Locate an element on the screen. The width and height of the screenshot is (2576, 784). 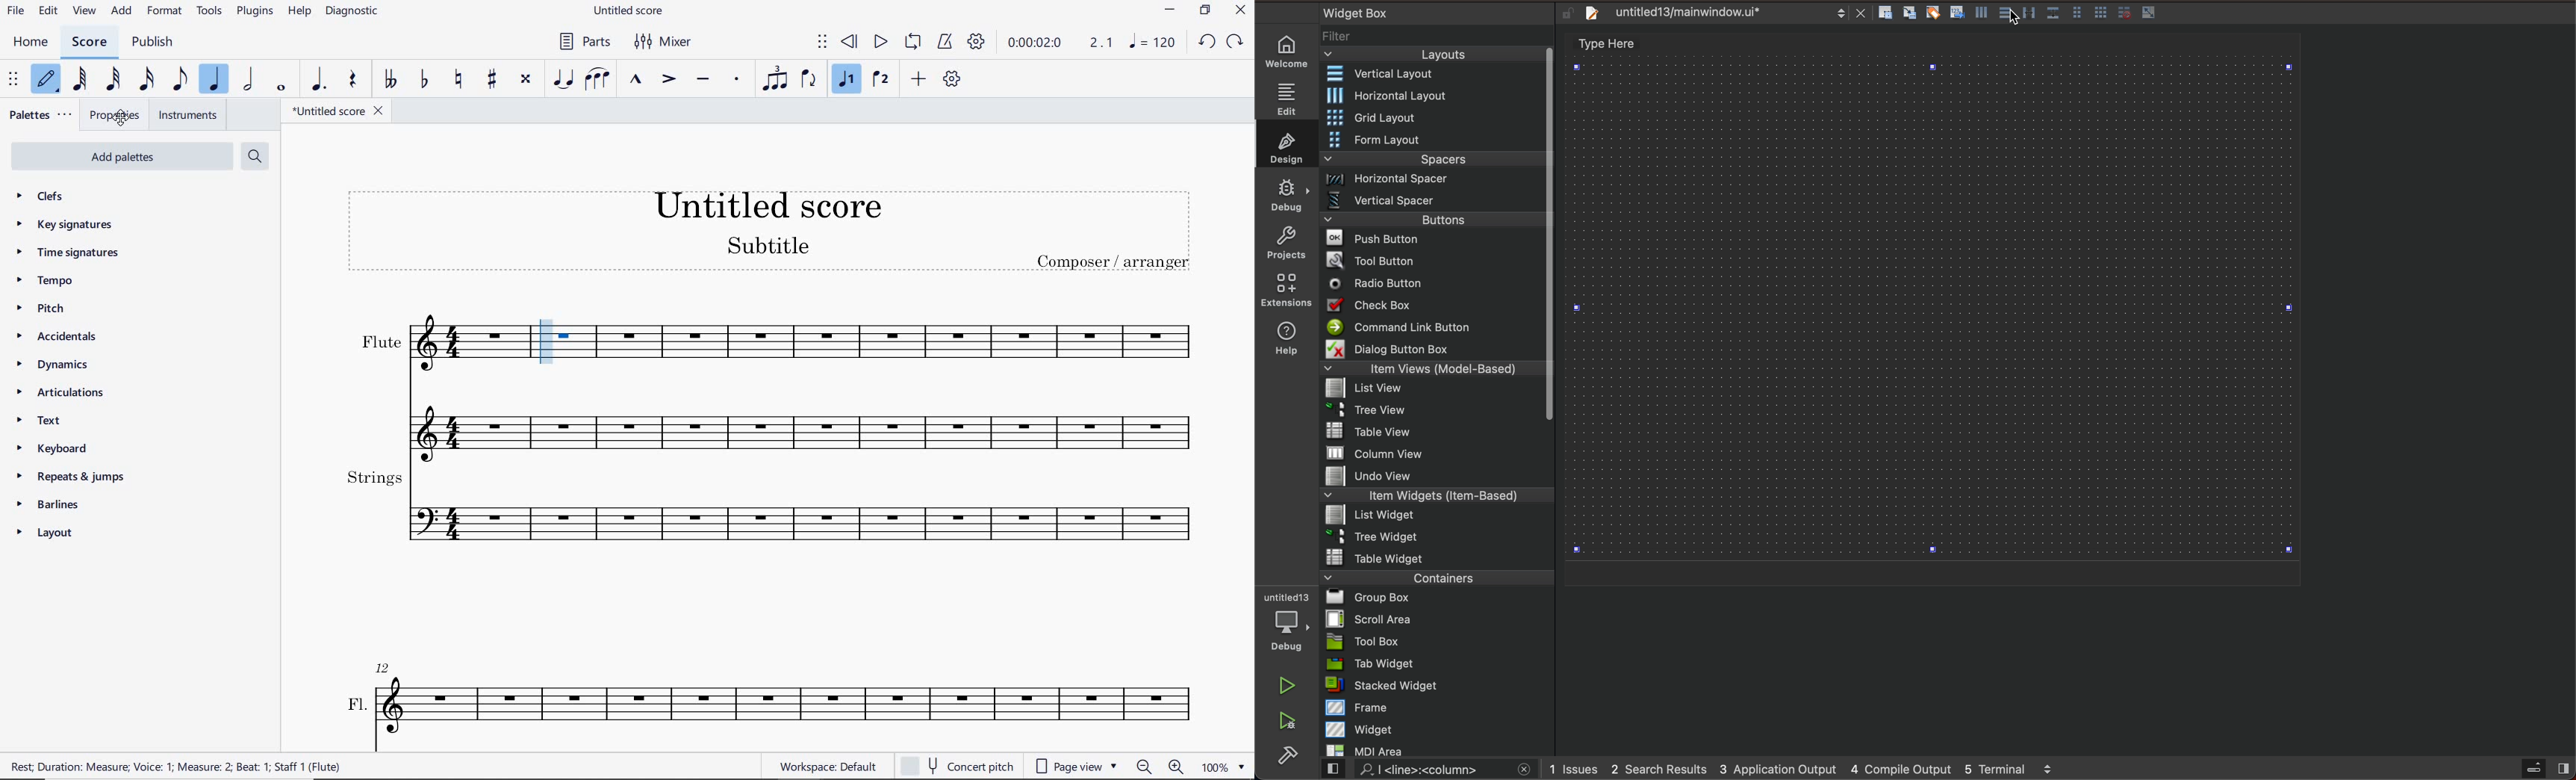
QUARTER NOTE is located at coordinates (216, 80).